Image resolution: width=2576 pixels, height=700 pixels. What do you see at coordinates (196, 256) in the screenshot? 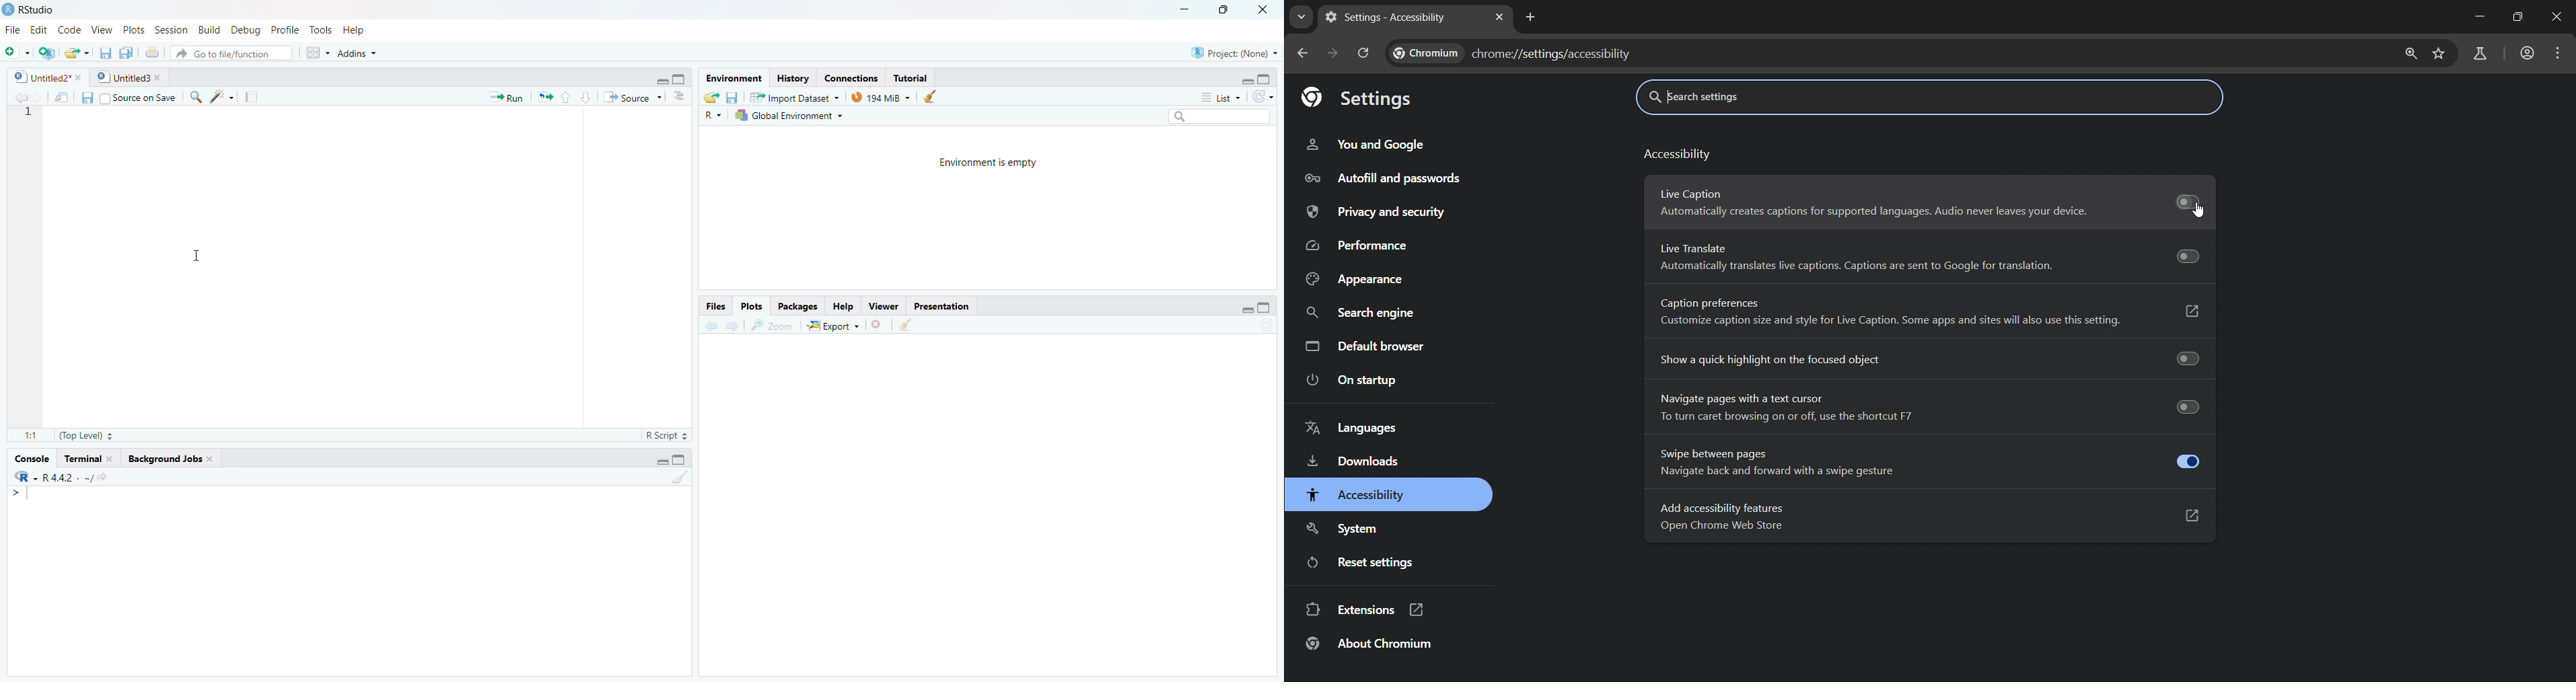
I see `Cursor` at bounding box center [196, 256].